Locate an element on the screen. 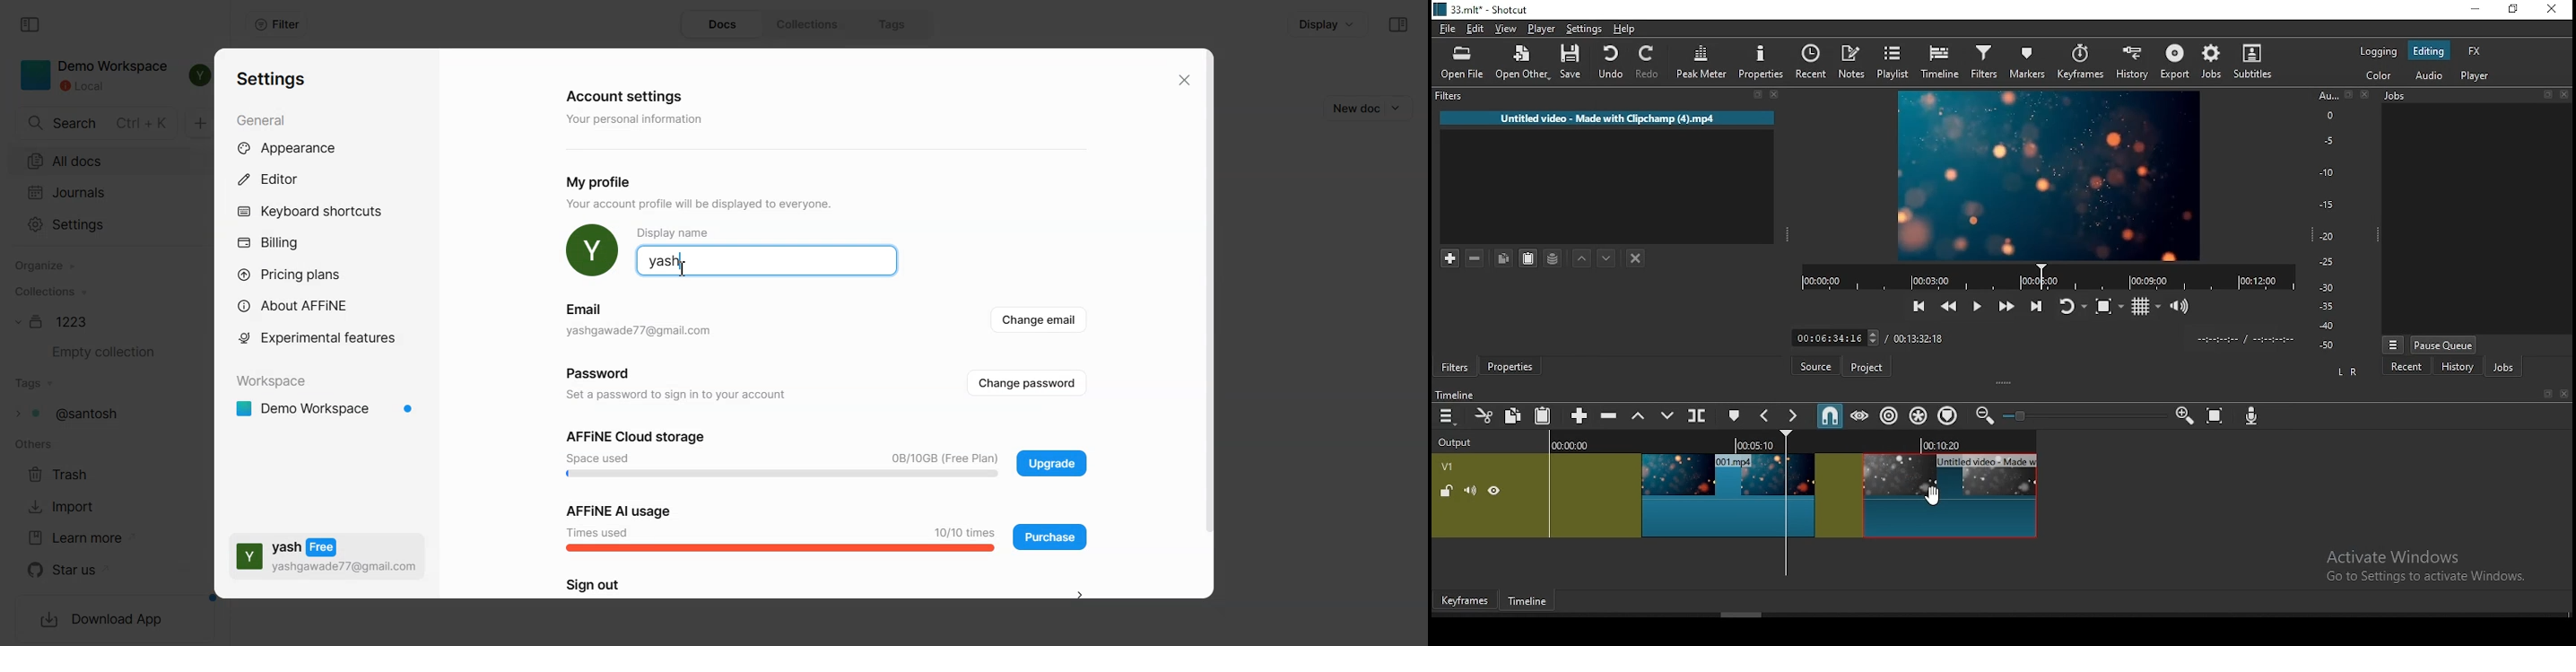  close window is located at coordinates (2551, 10).